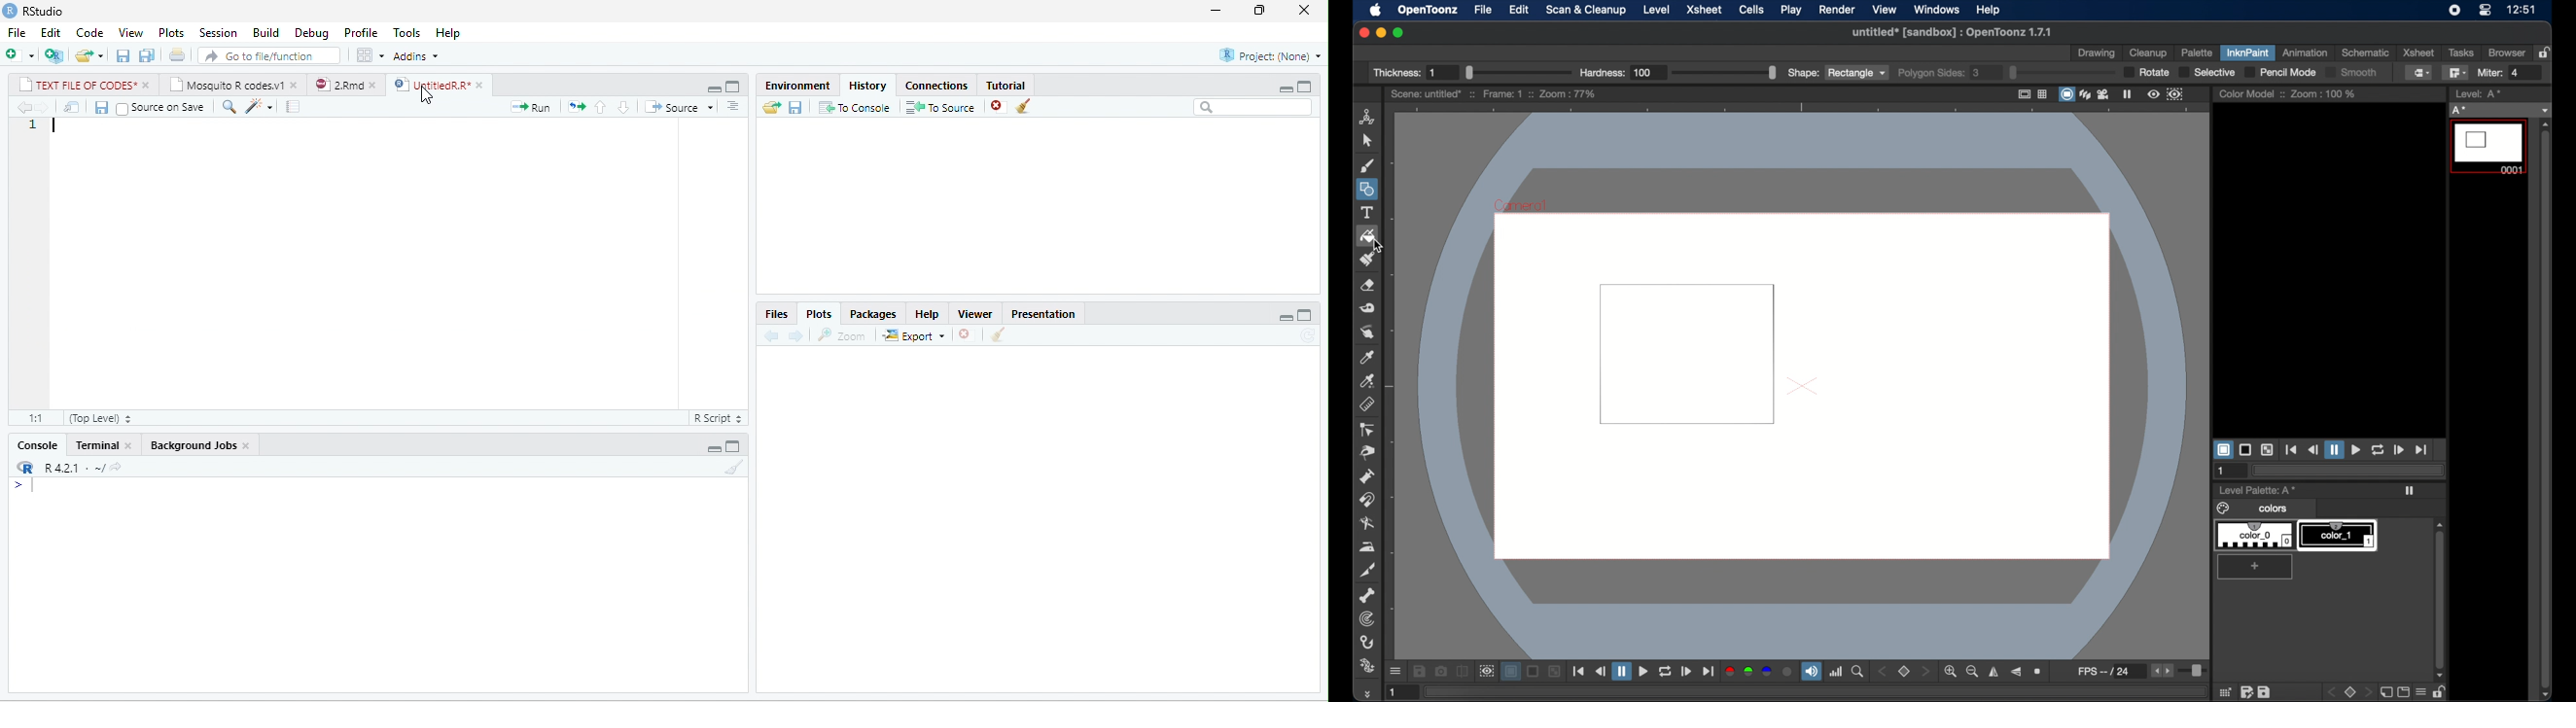 This screenshot has width=2576, height=728. Describe the element at coordinates (54, 125) in the screenshot. I see `typing cursor` at that location.